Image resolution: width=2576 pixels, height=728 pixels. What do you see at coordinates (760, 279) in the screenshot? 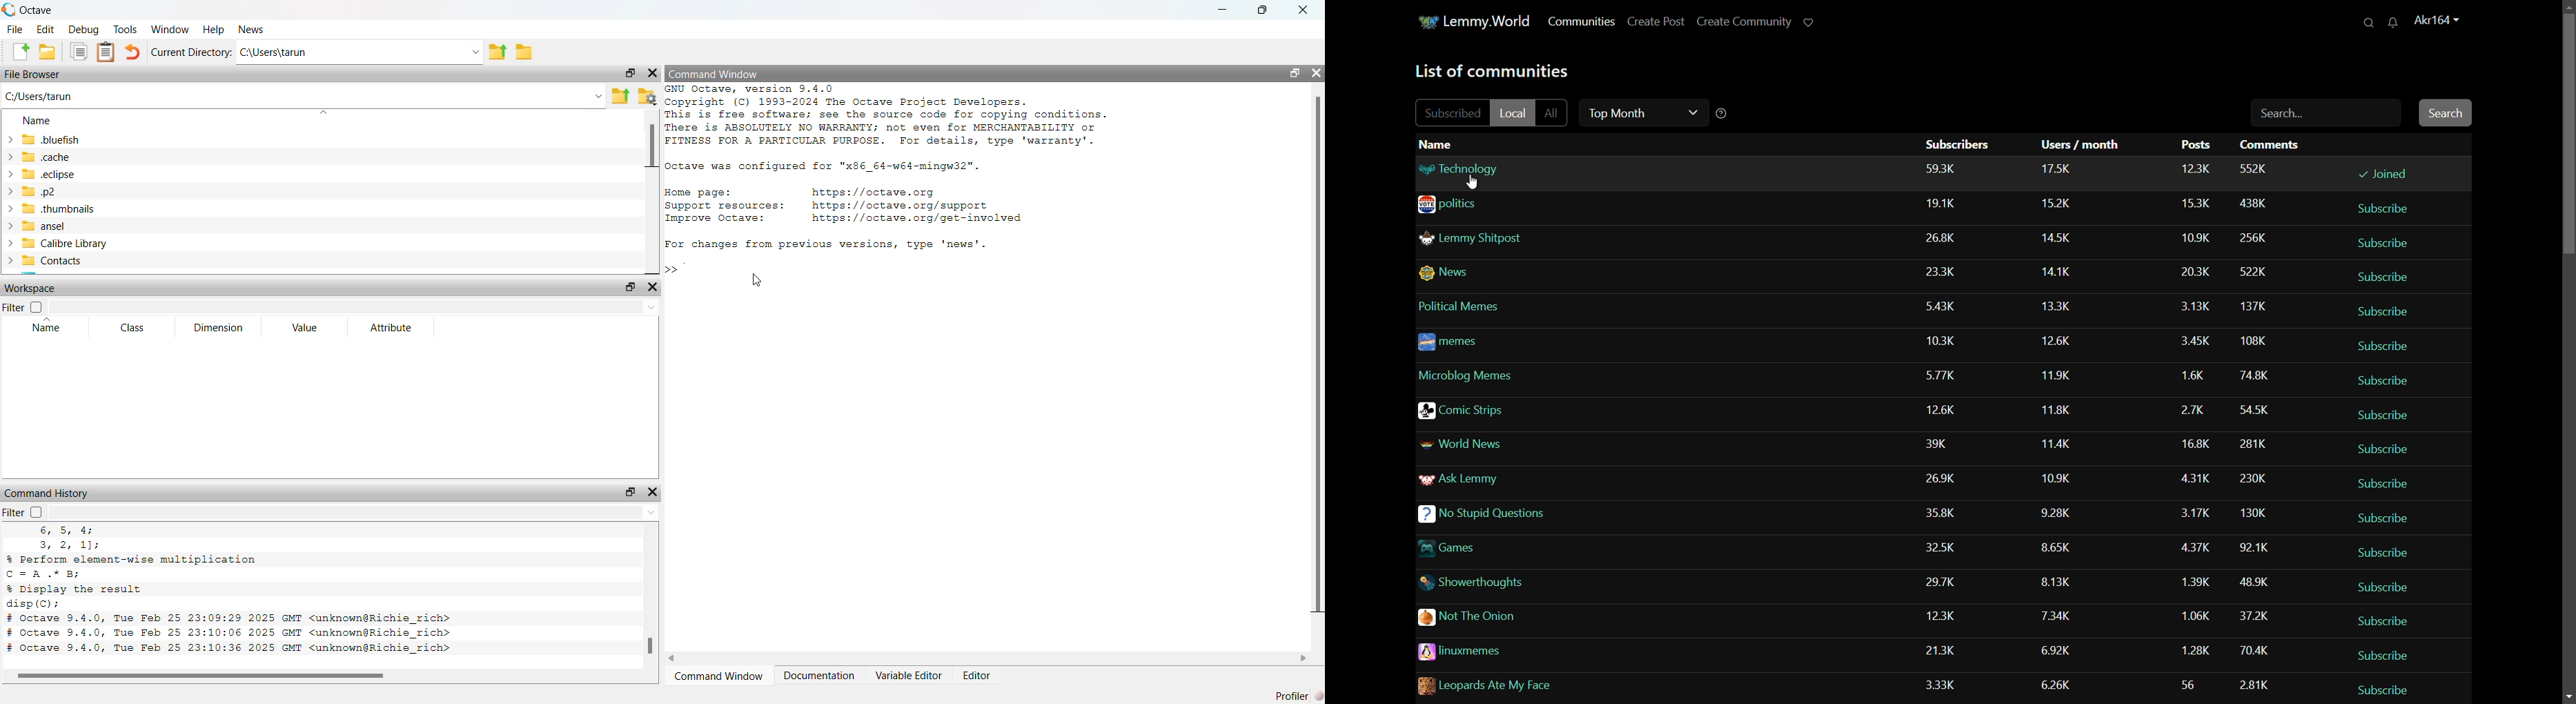
I see `Cursor ` at bounding box center [760, 279].